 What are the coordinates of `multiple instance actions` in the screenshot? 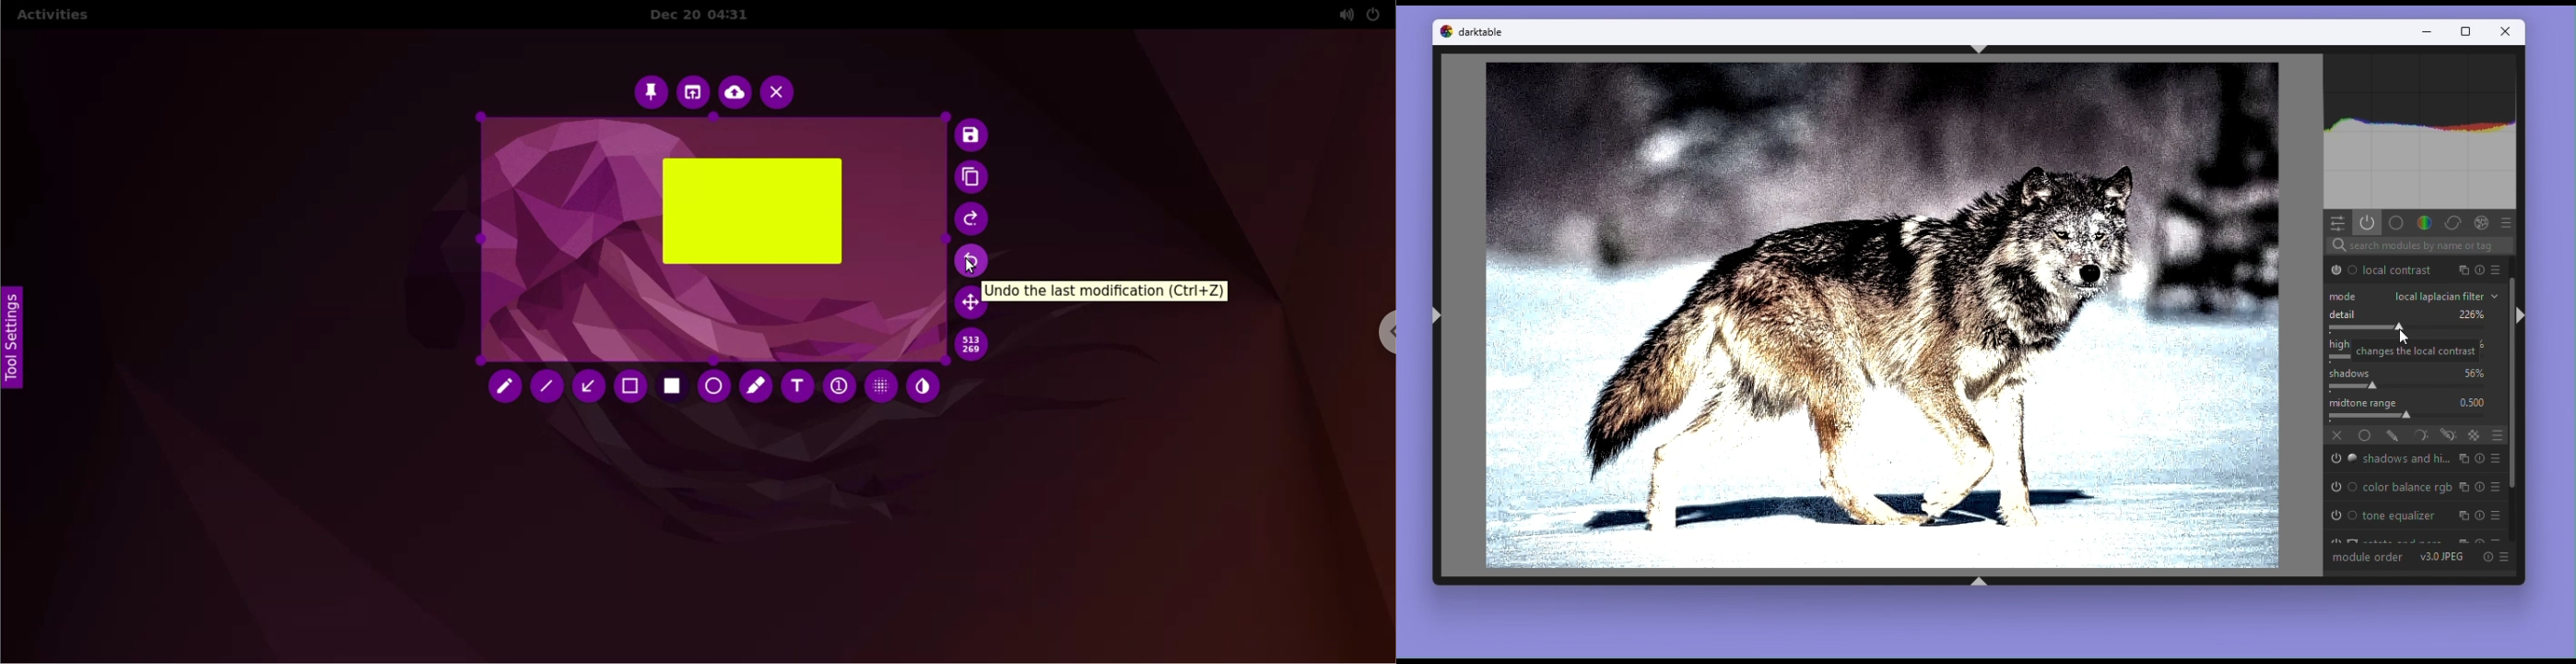 It's located at (2464, 270).